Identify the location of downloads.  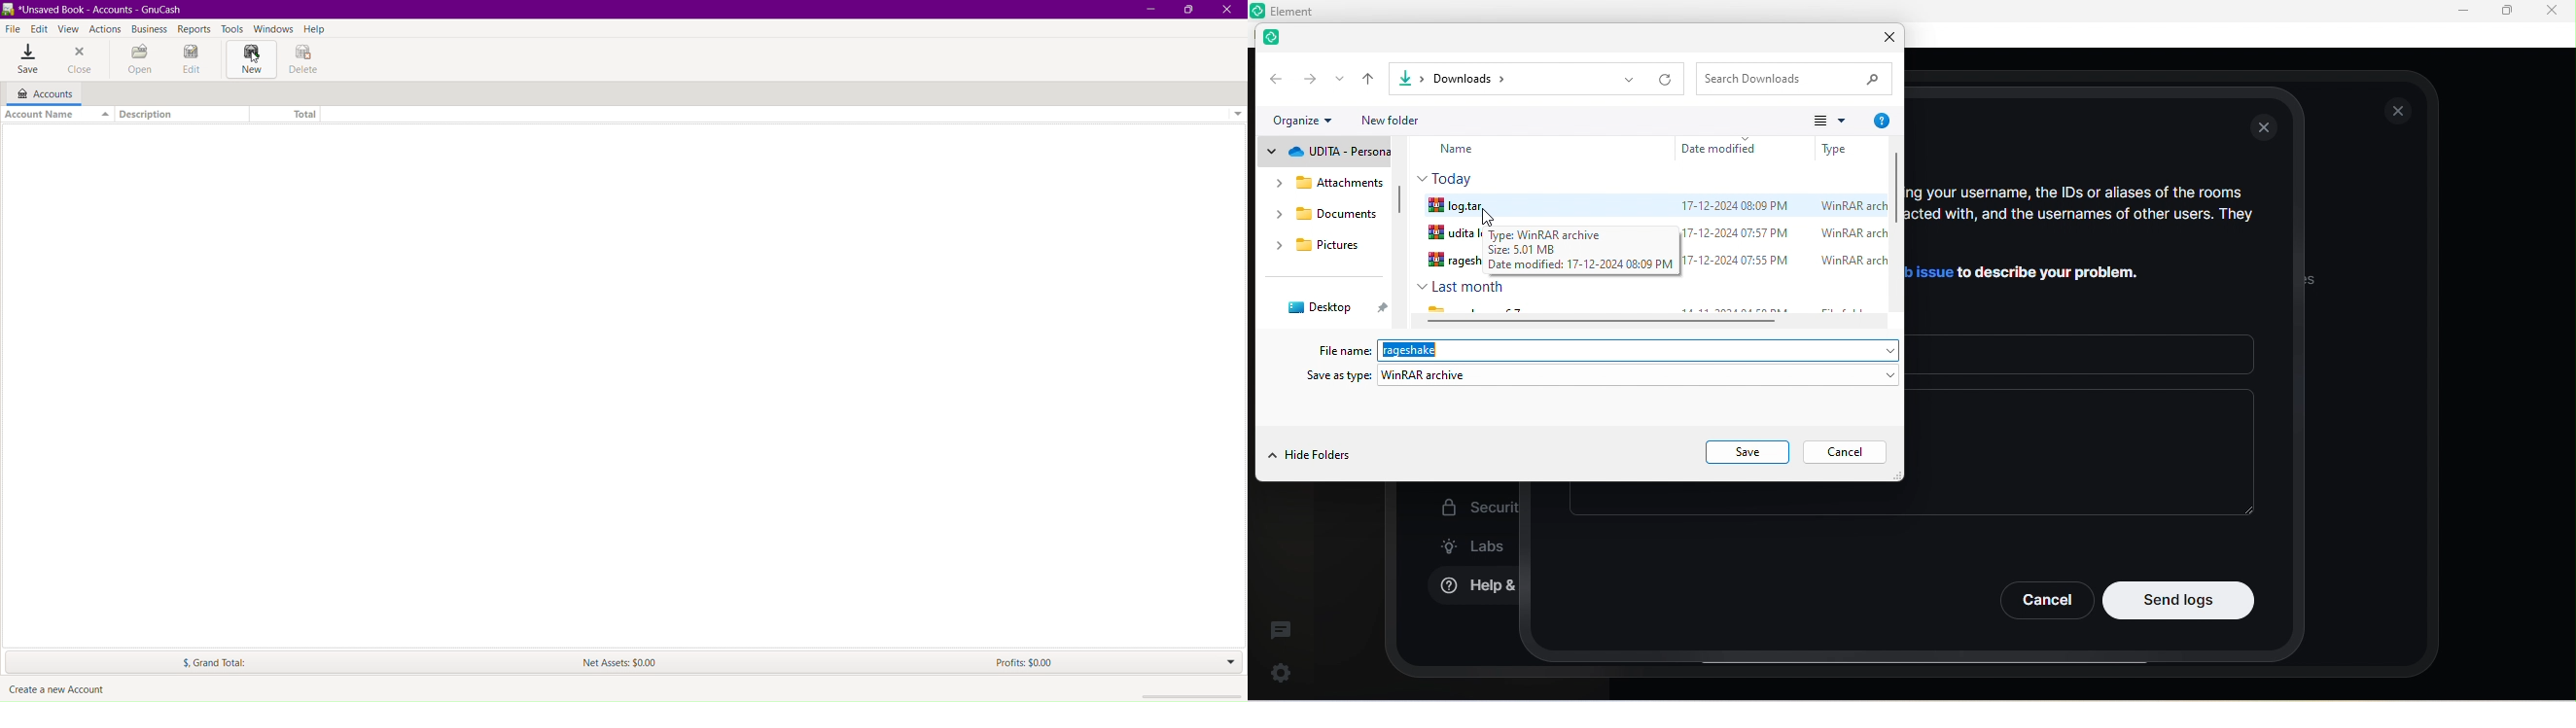
(1327, 218).